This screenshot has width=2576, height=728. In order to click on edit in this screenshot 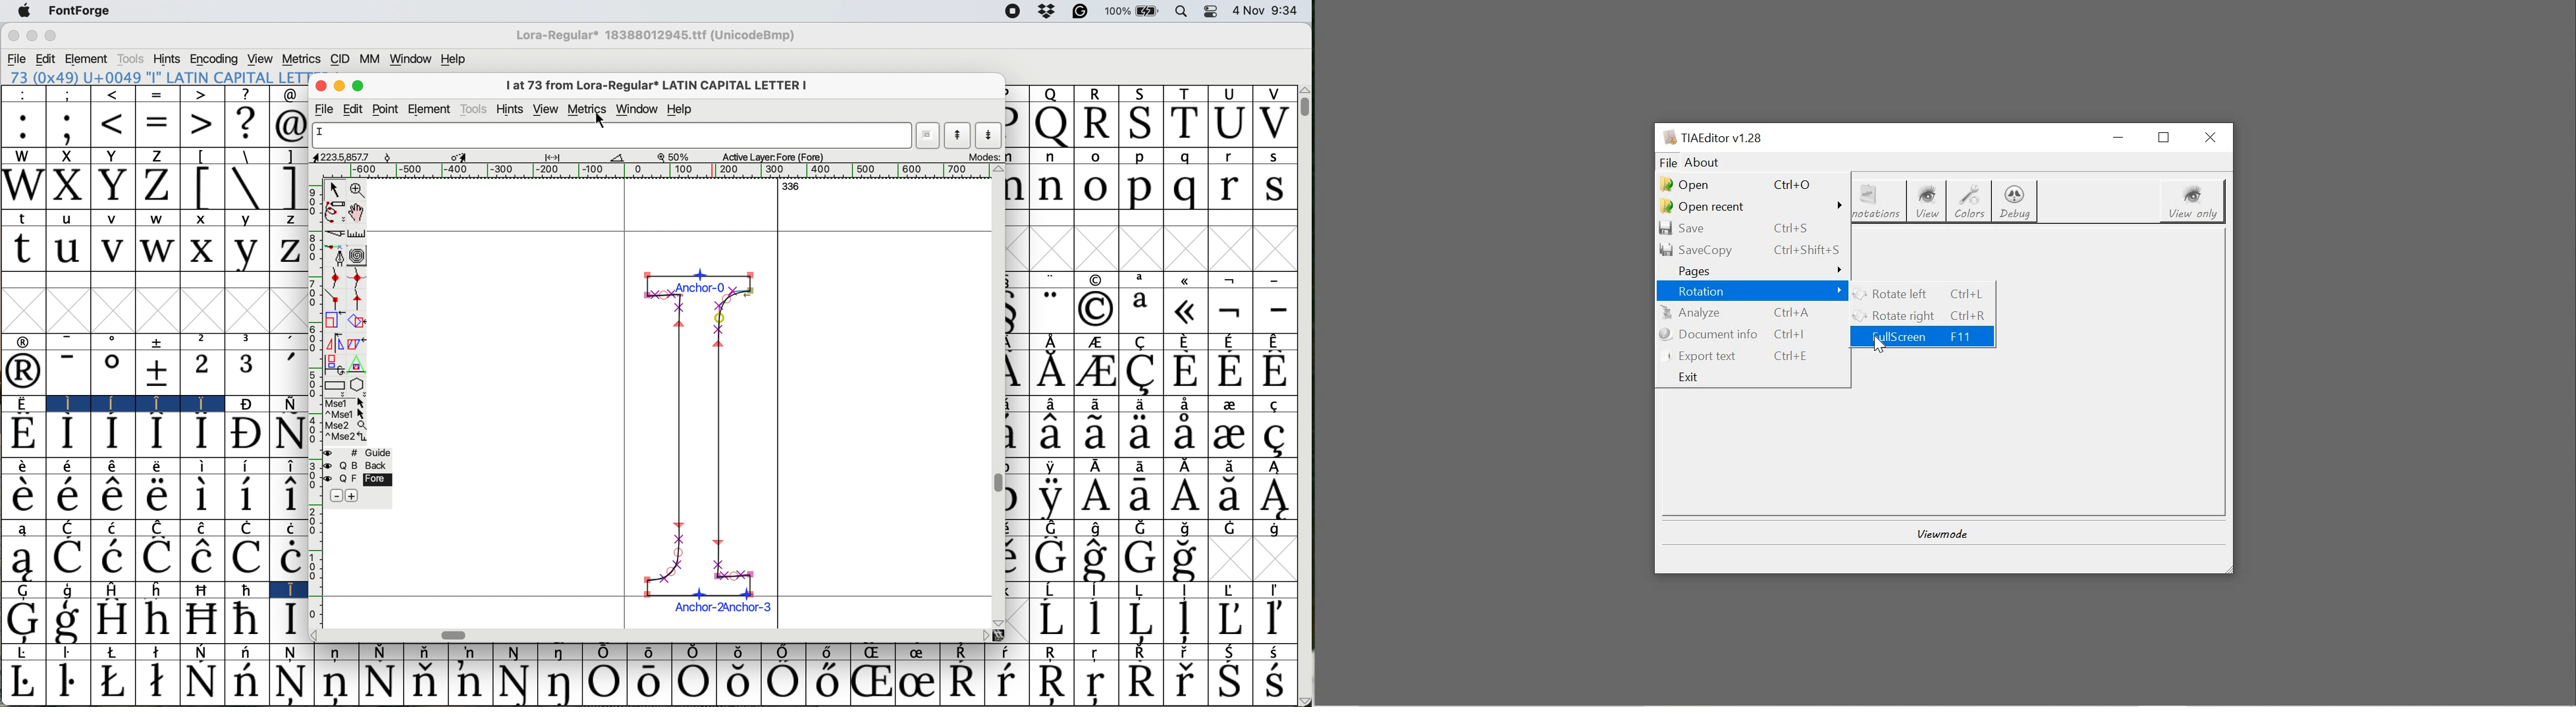, I will do `click(46, 59)`.